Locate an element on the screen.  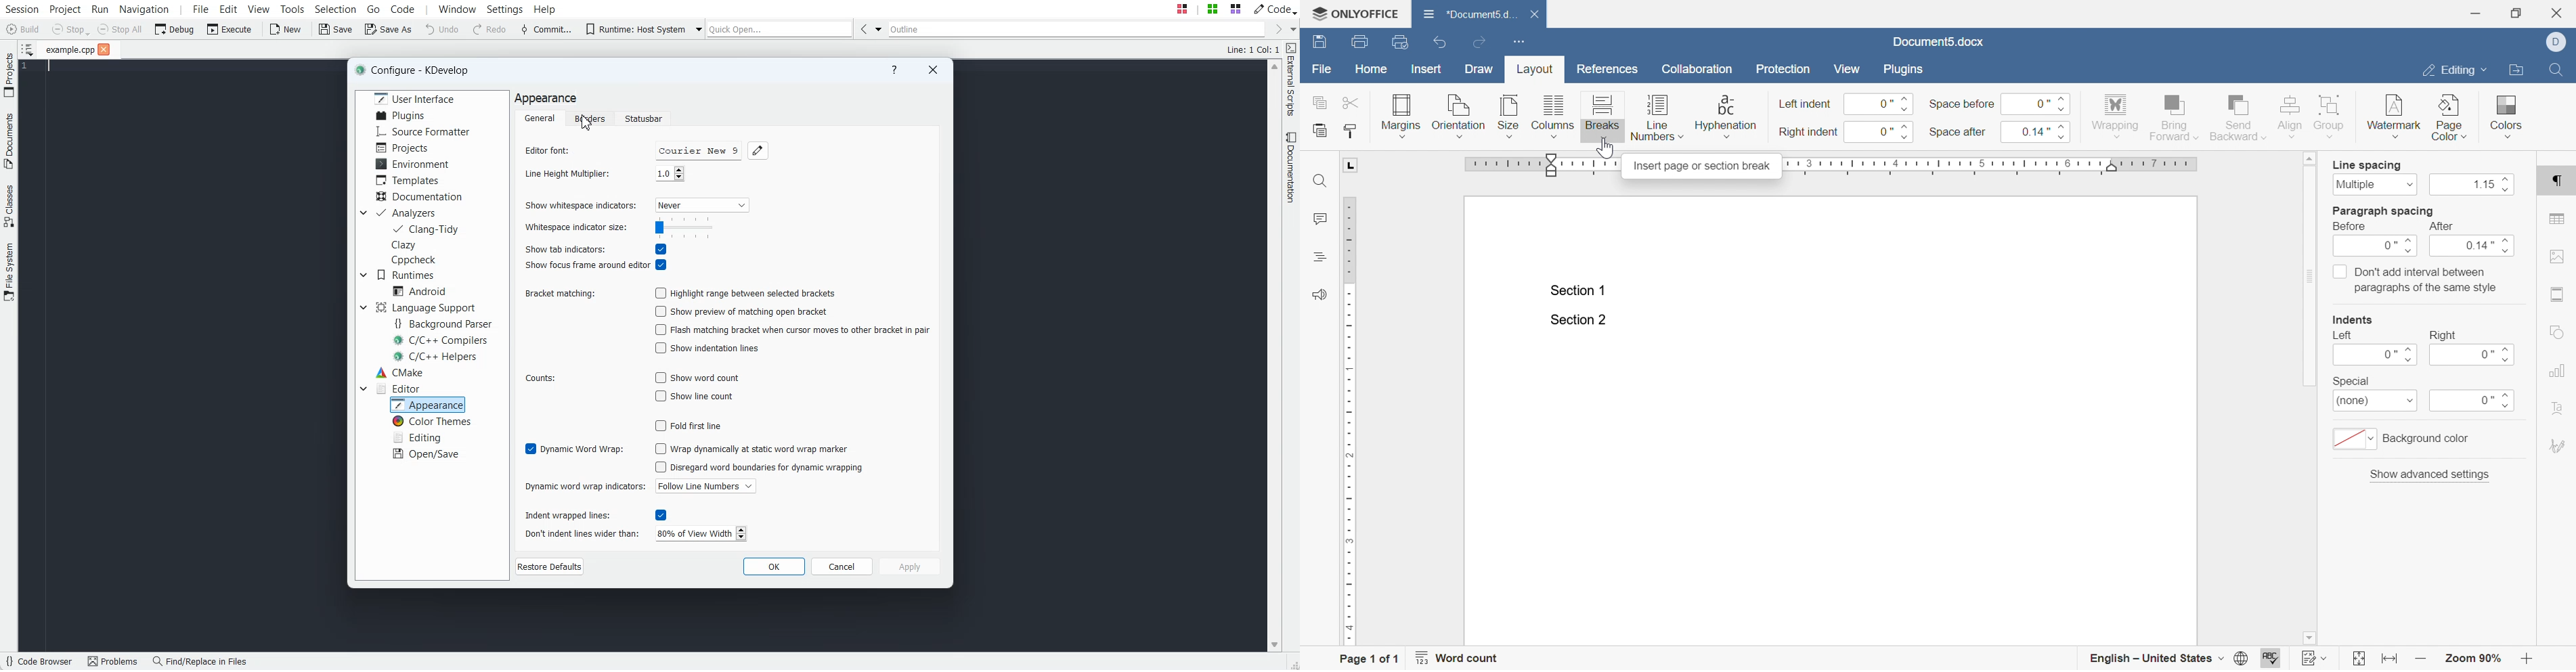
spell checking is located at coordinates (2273, 657).